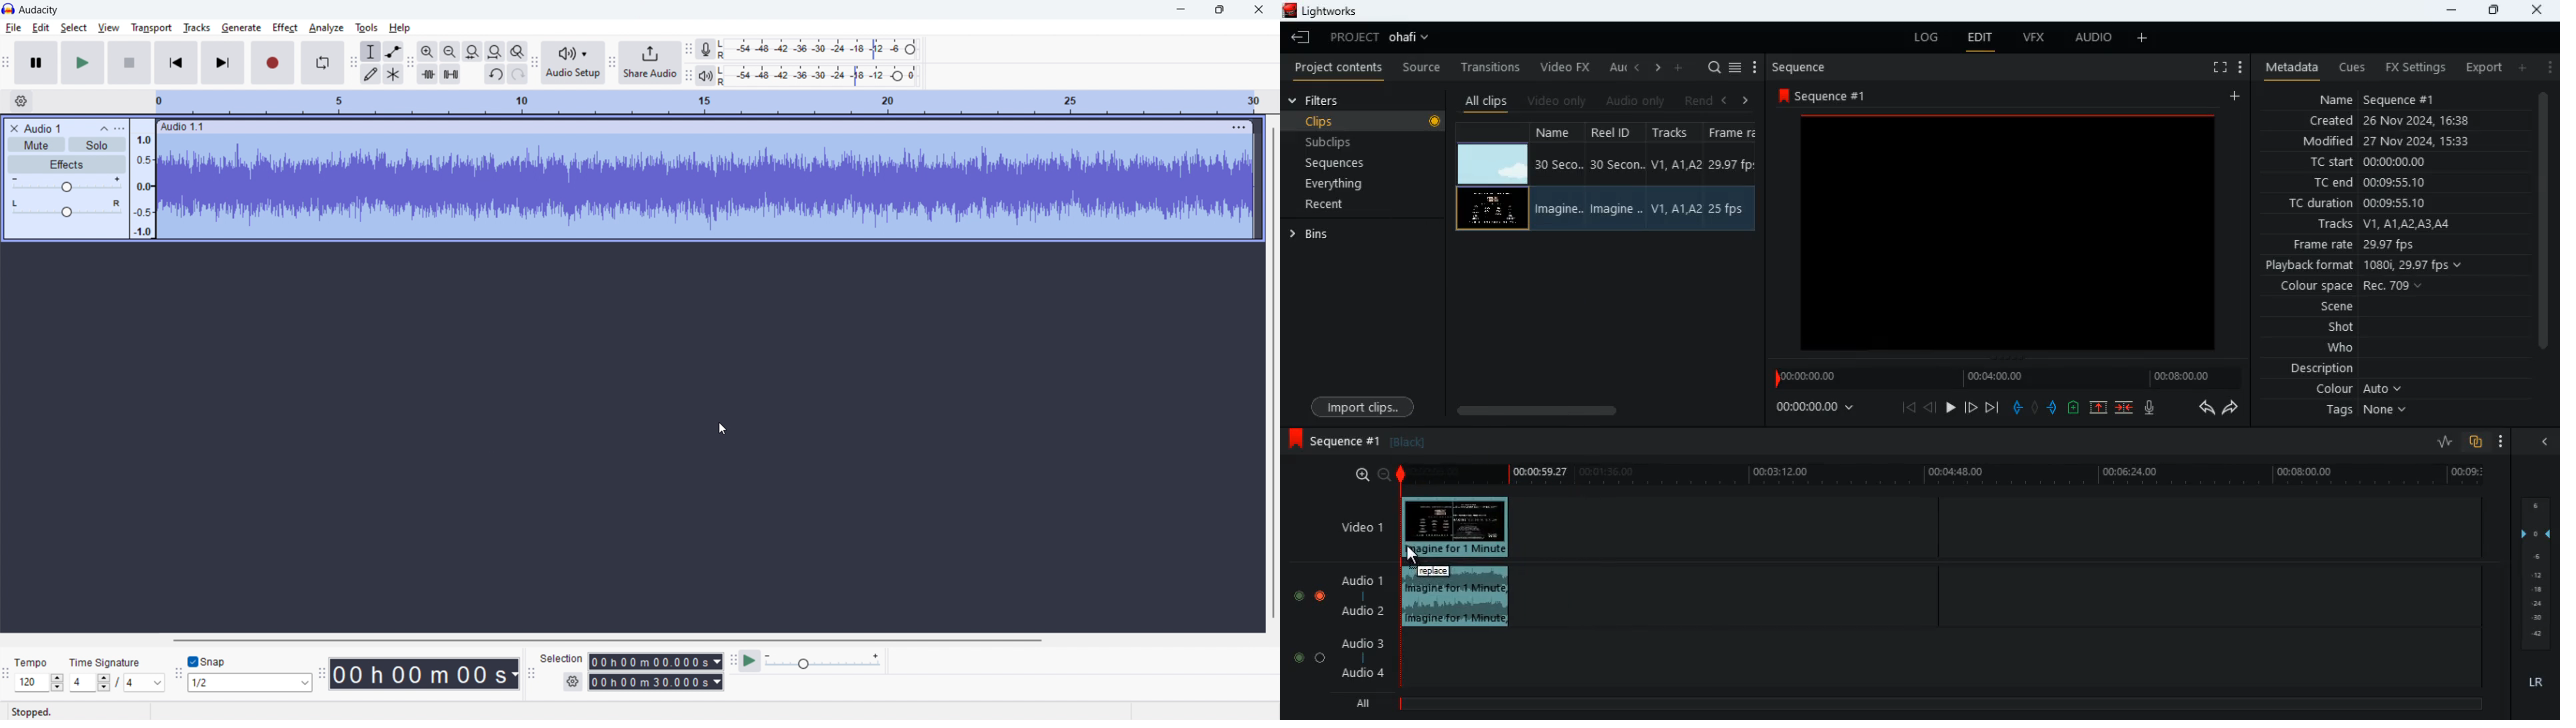  What do you see at coordinates (2398, 163) in the screenshot?
I see `tc start` at bounding box center [2398, 163].